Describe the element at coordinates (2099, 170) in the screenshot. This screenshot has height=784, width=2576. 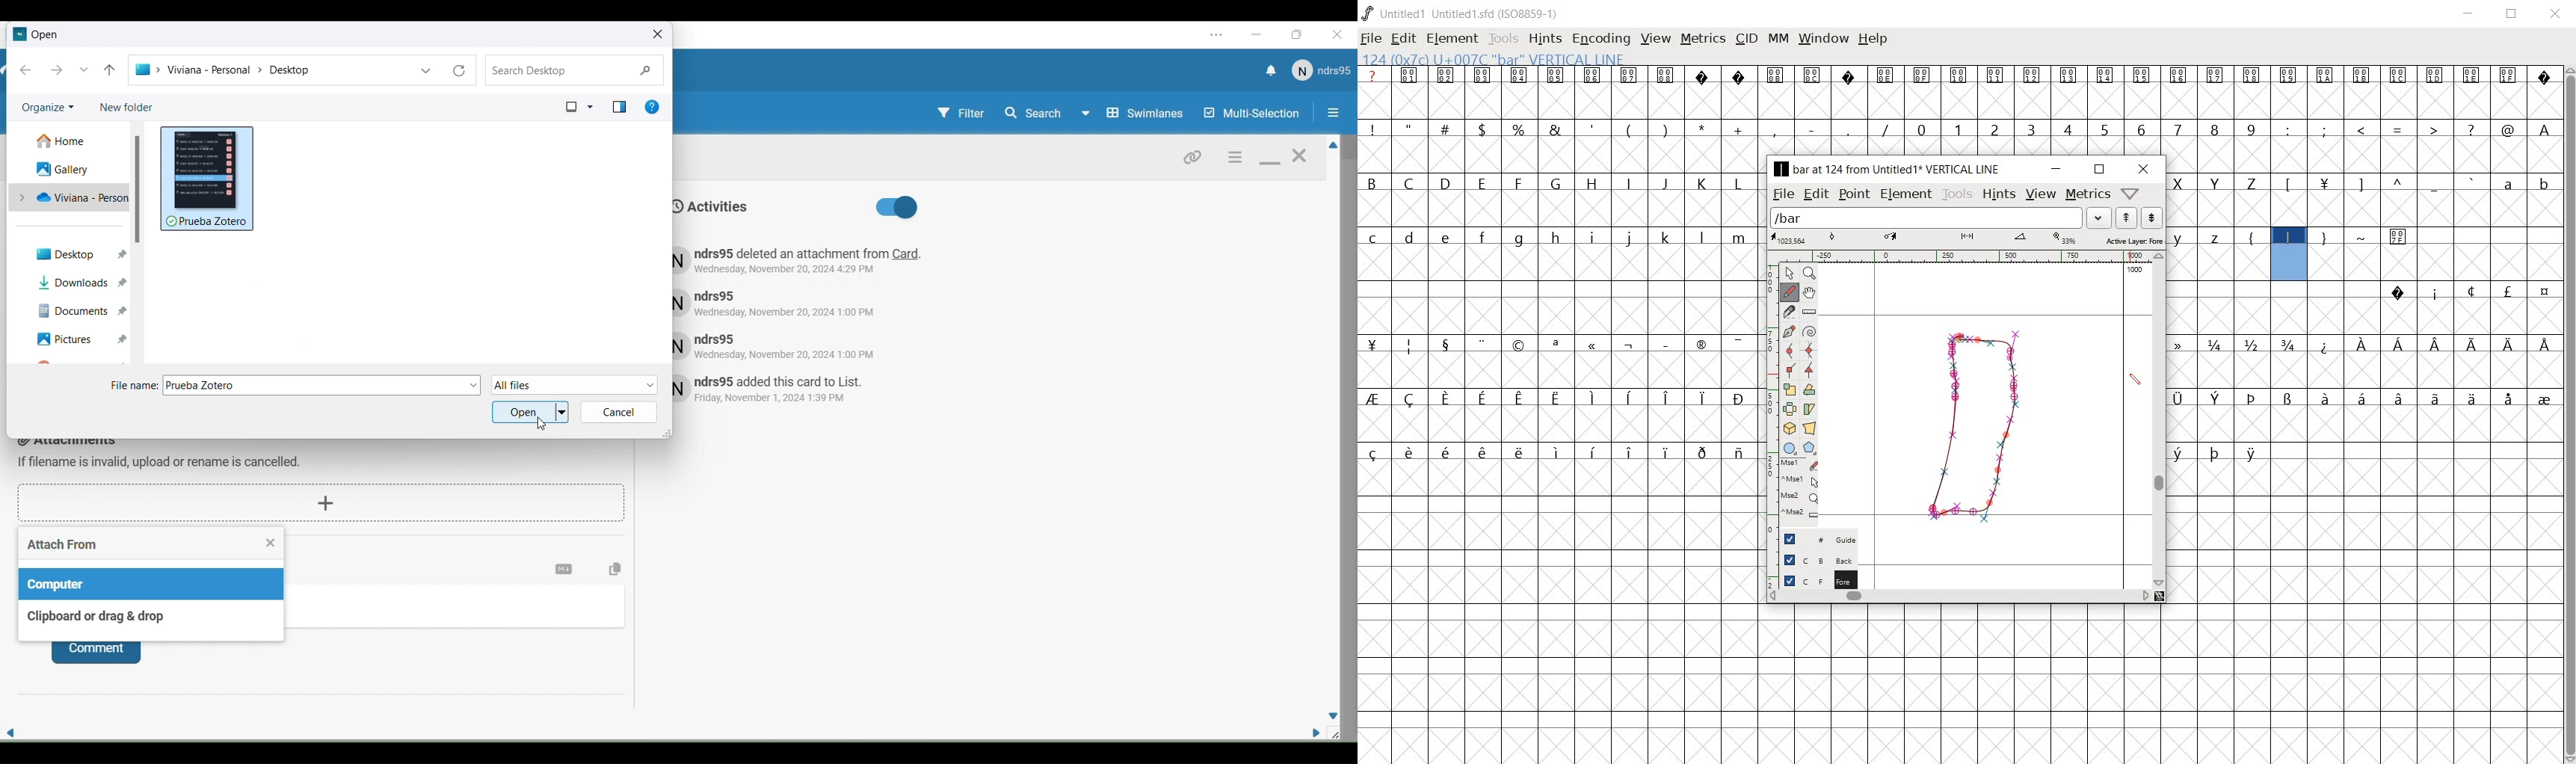
I see `restore down` at that location.